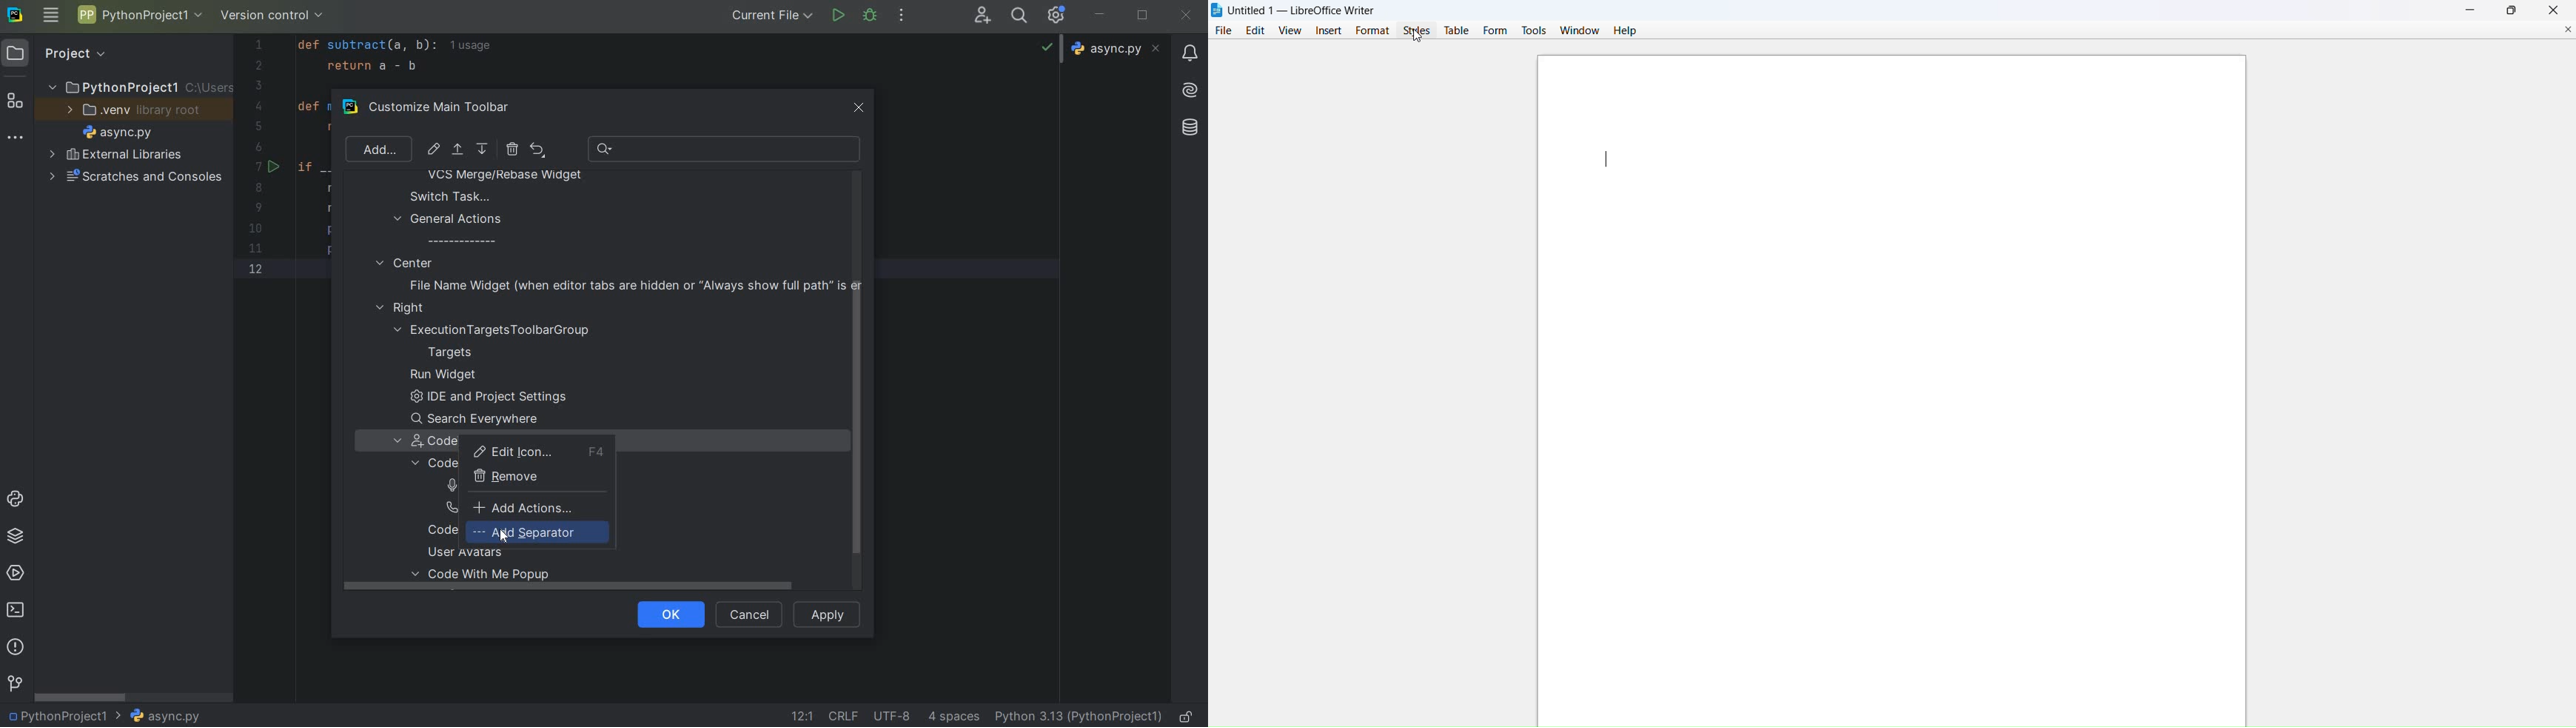 The width and height of the screenshot is (2576, 728). Describe the element at coordinates (486, 399) in the screenshot. I see `ide and project settings` at that location.